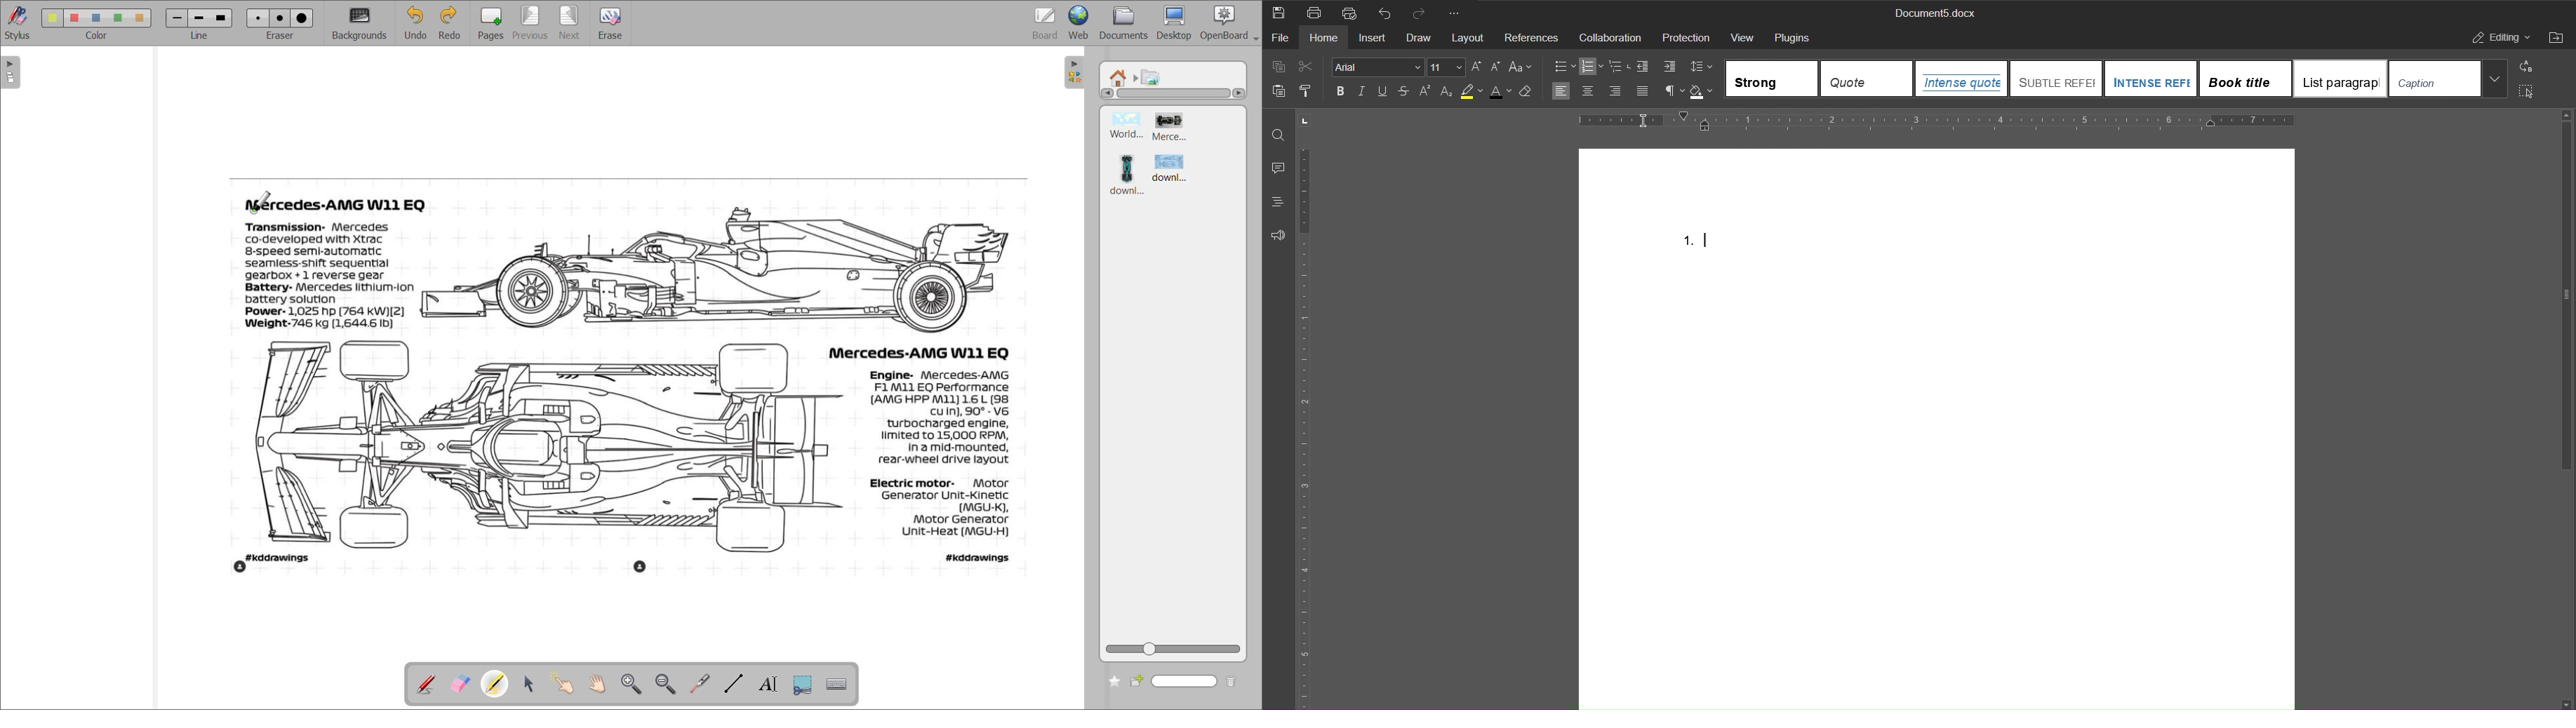  I want to click on Plugins, so click(1797, 39).